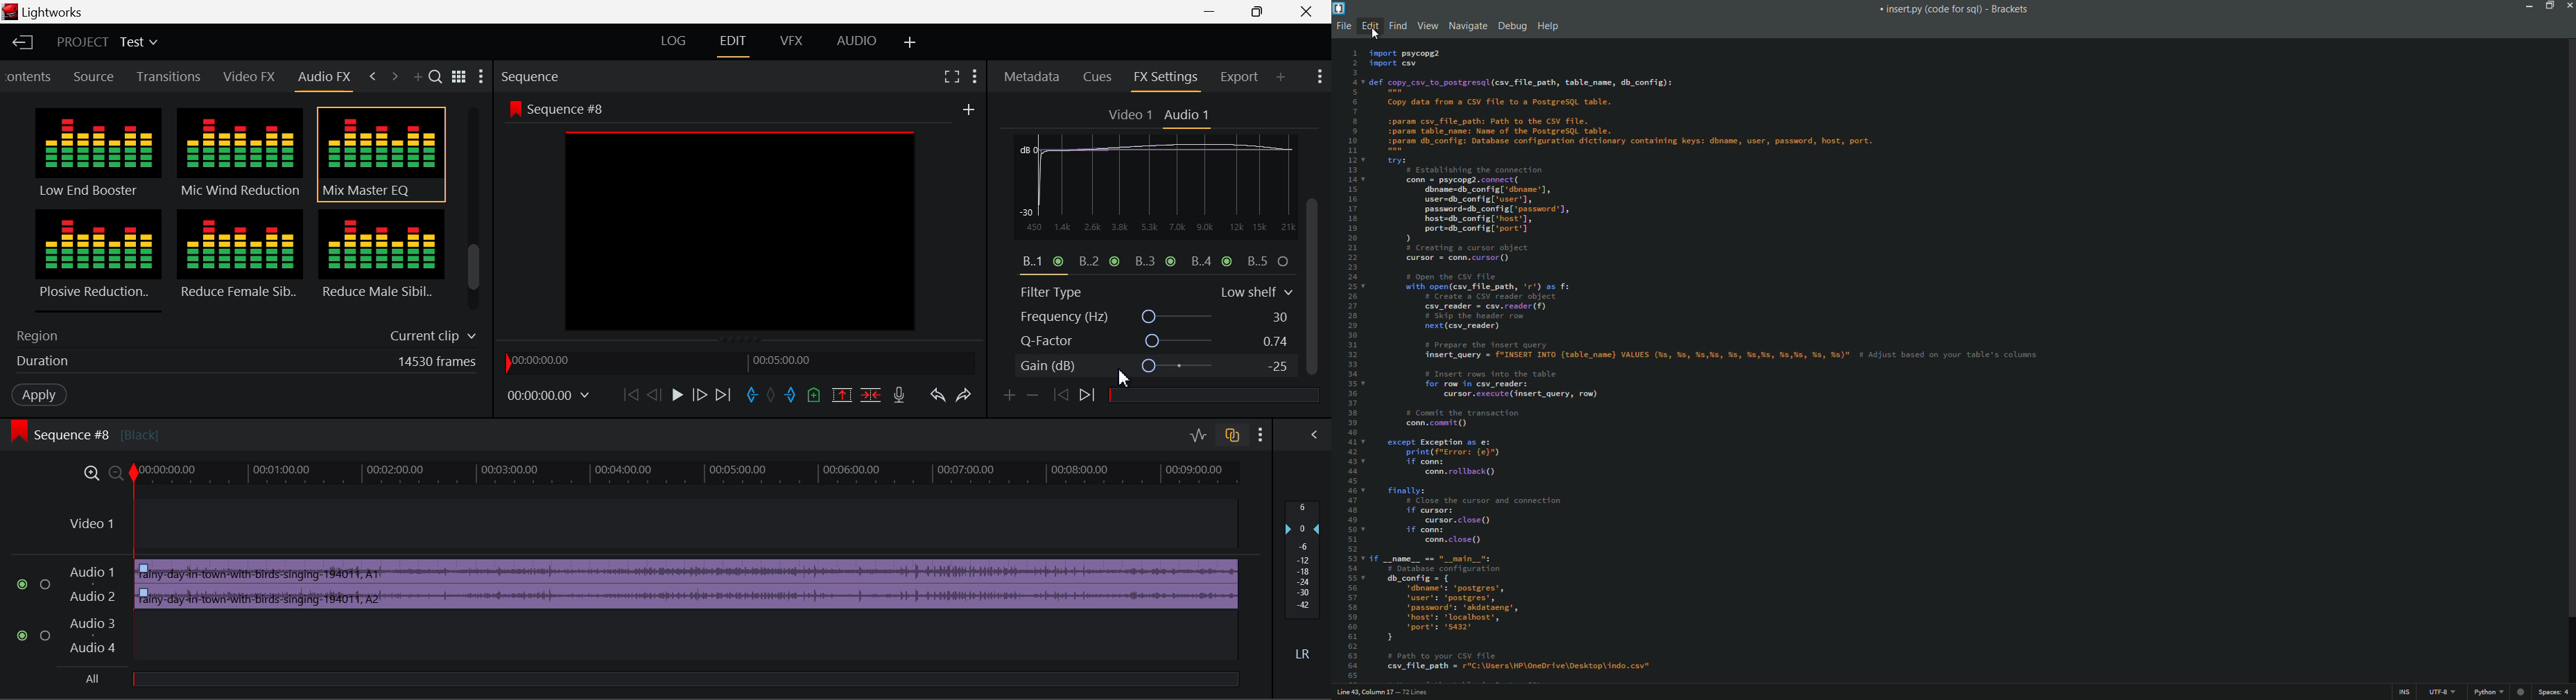  I want to click on Region, so click(243, 333).